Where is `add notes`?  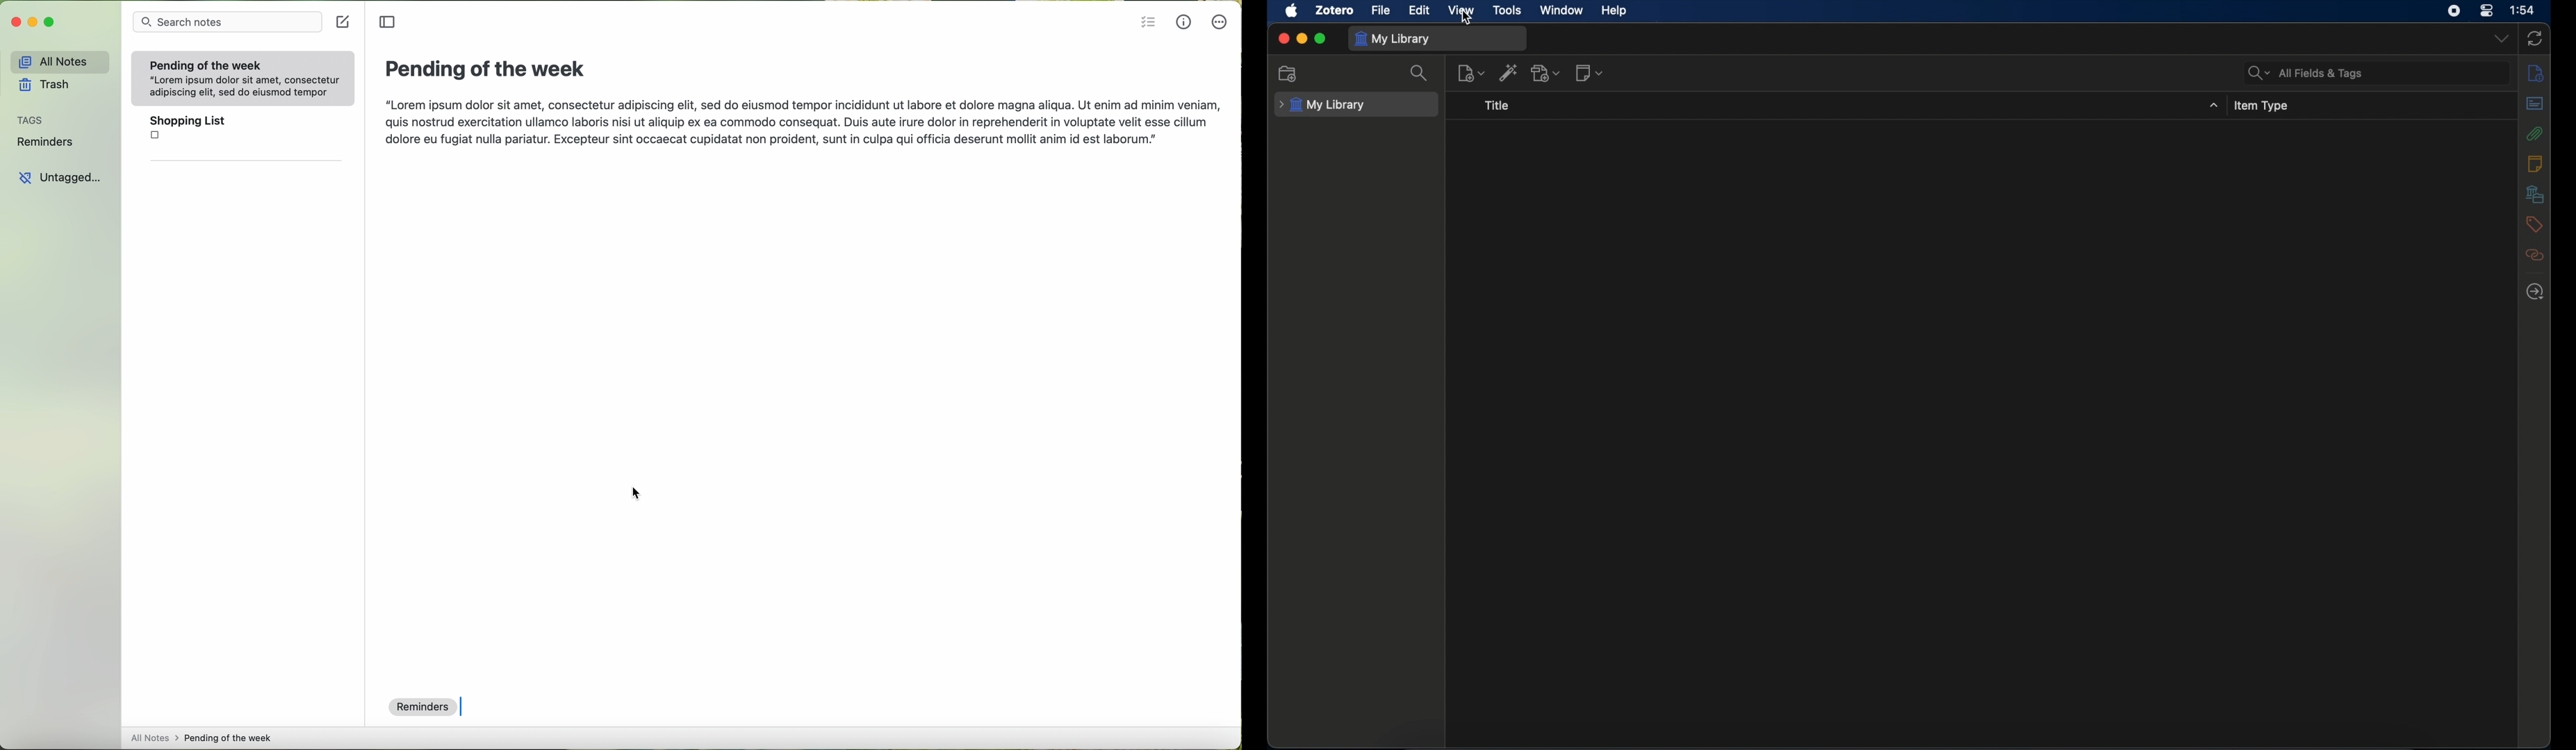
add notes is located at coordinates (1589, 74).